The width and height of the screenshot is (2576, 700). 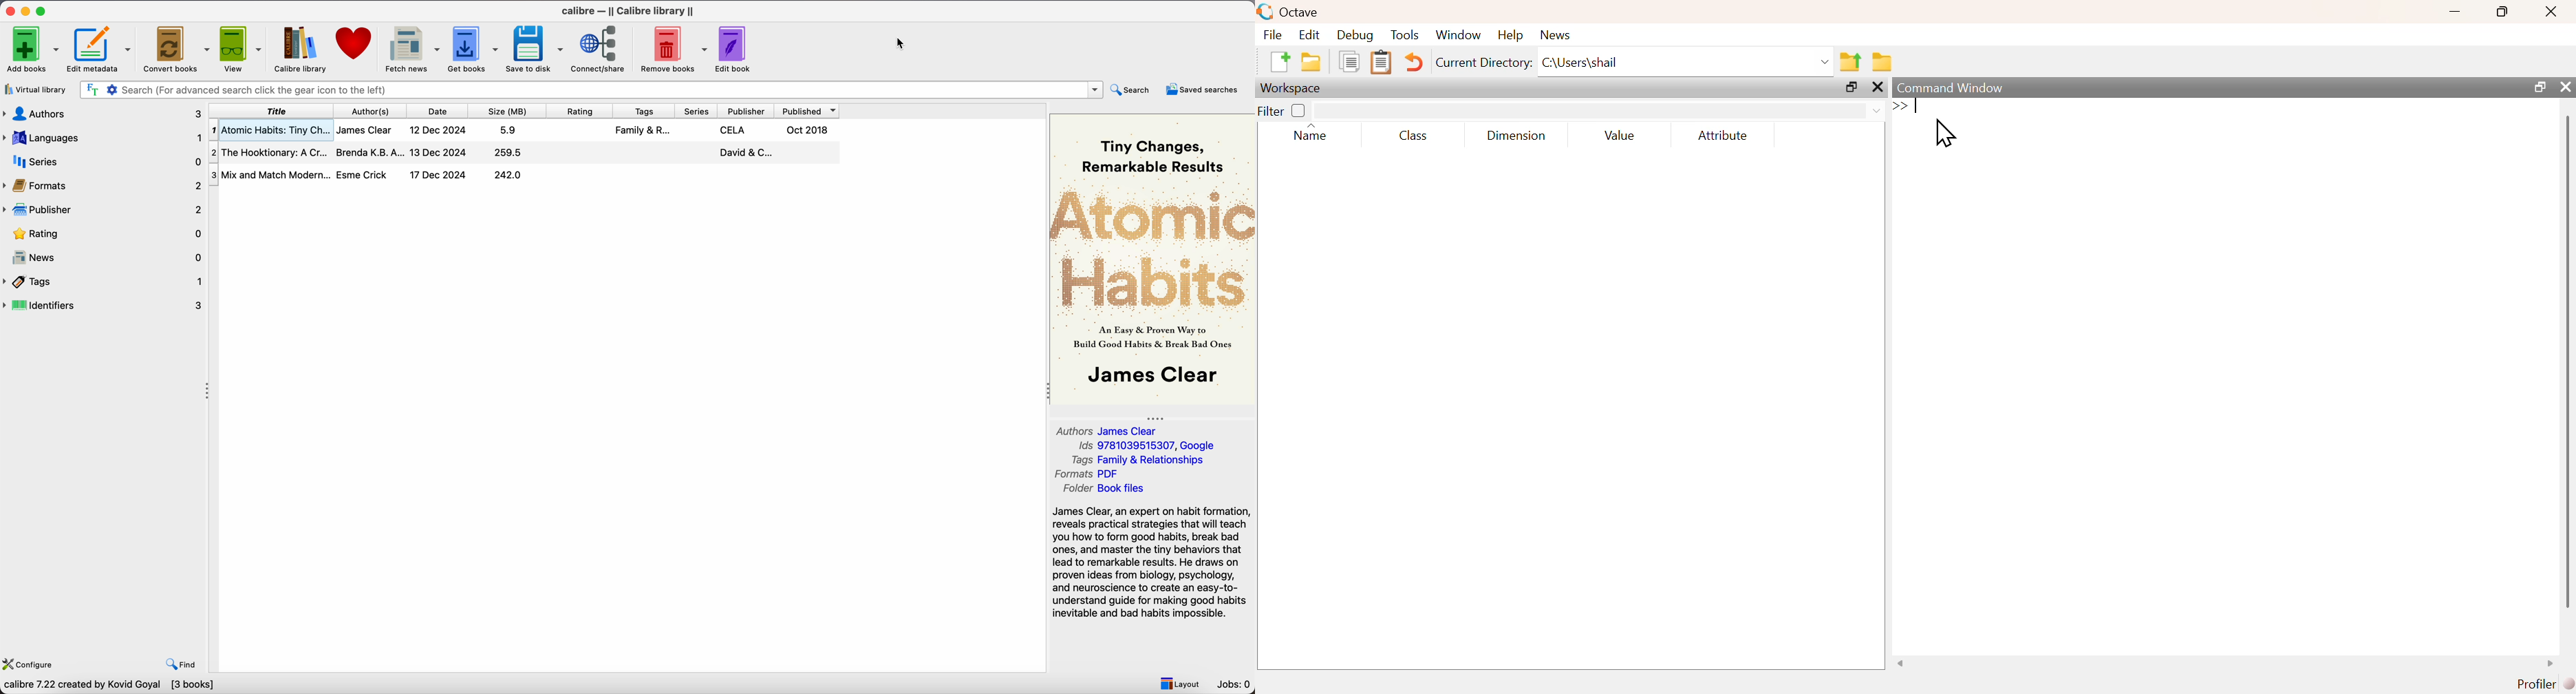 I want to click on New File, so click(x=1279, y=62).